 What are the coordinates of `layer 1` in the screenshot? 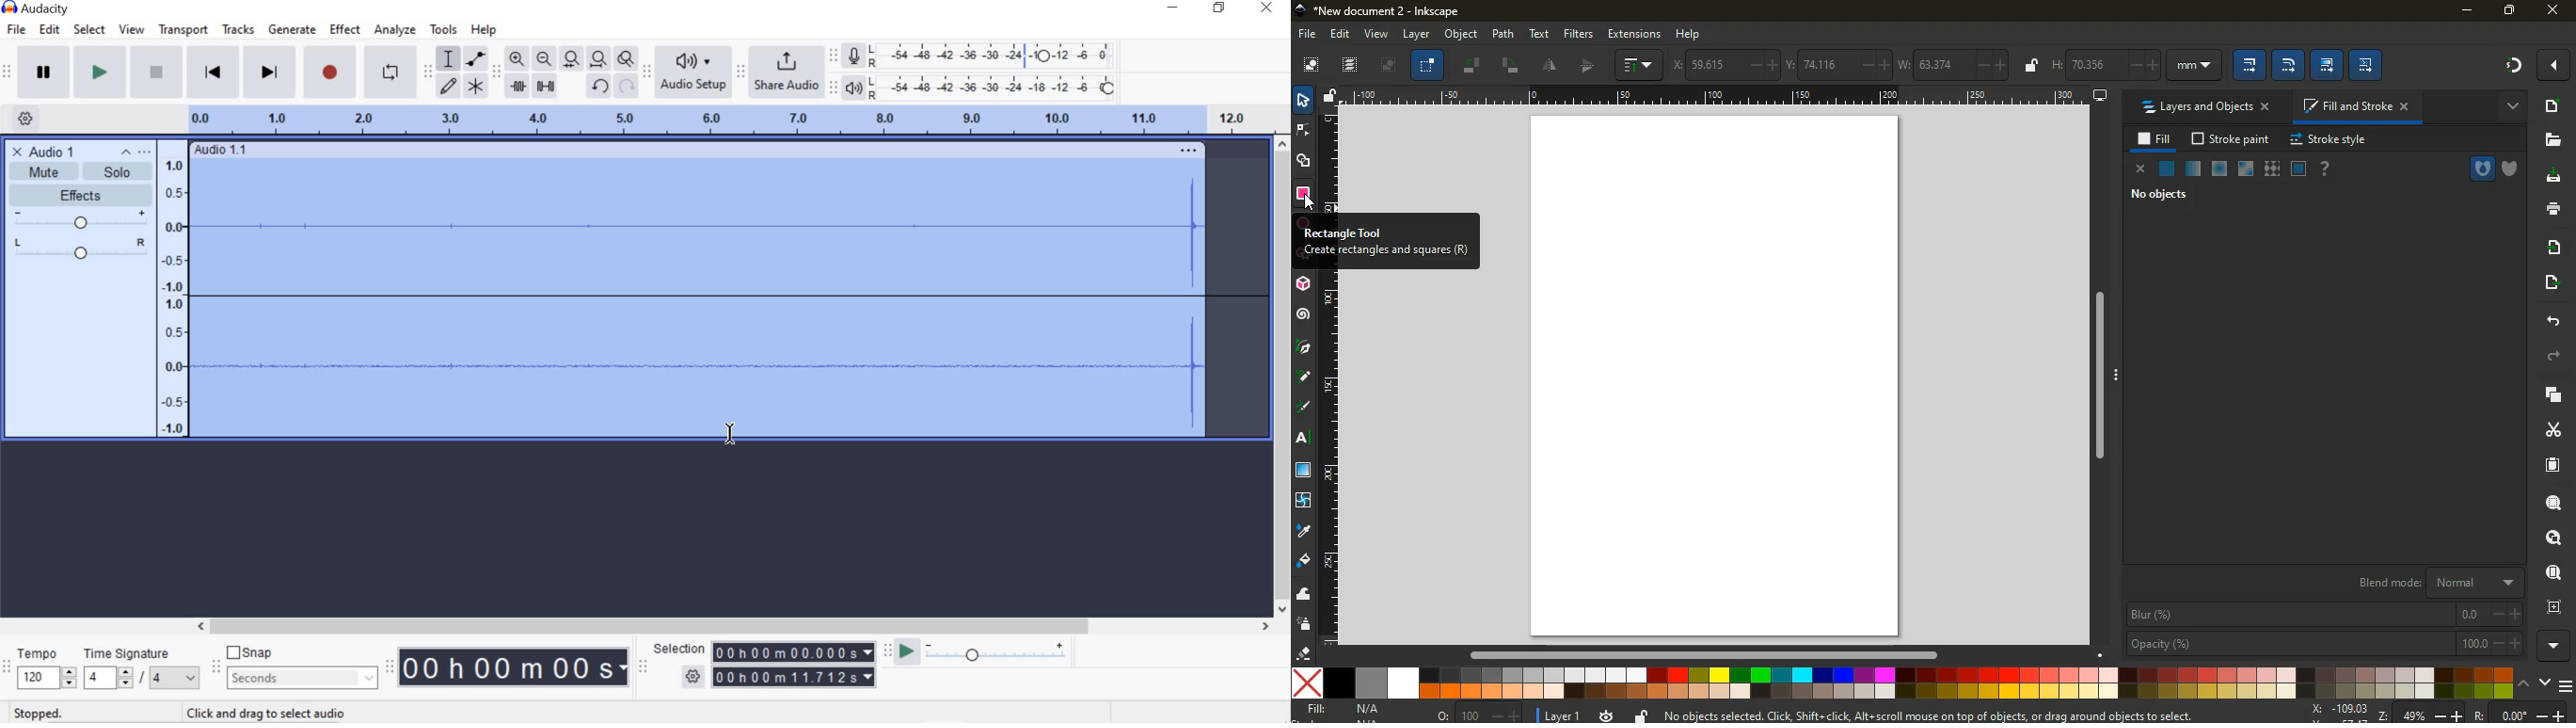 It's located at (1562, 716).